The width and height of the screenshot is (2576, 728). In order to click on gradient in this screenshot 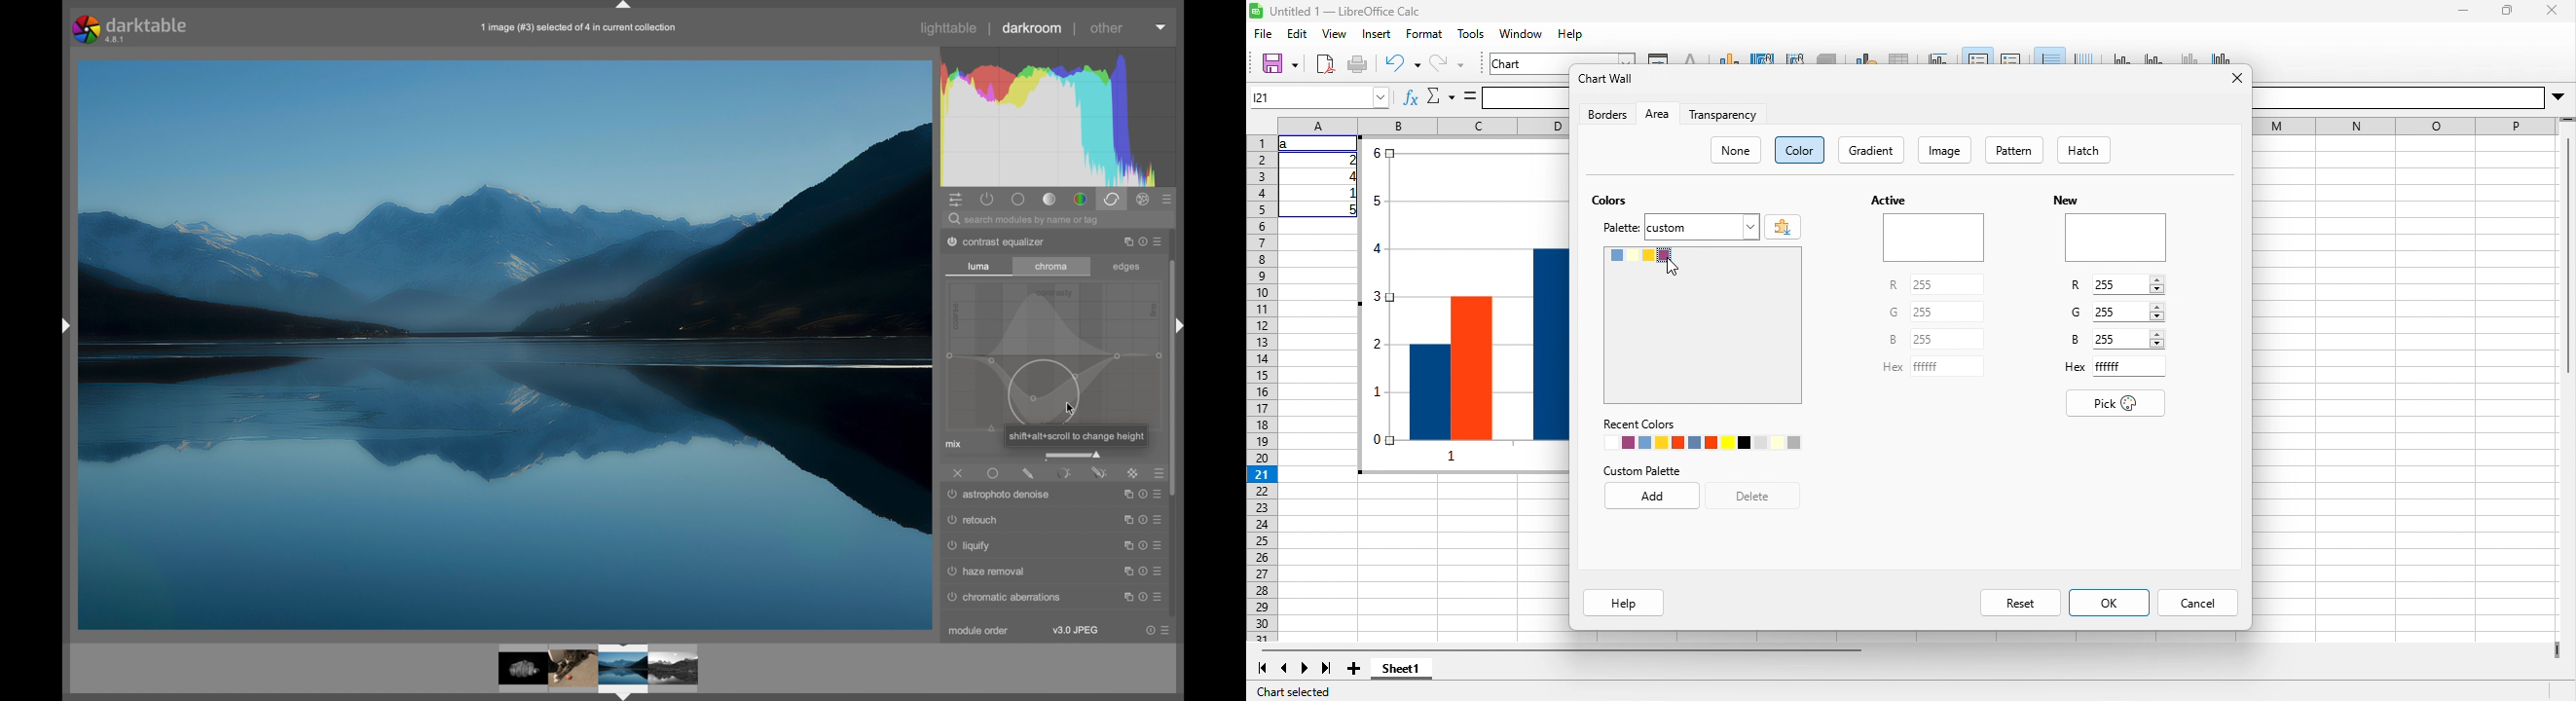, I will do `click(1871, 150)`.